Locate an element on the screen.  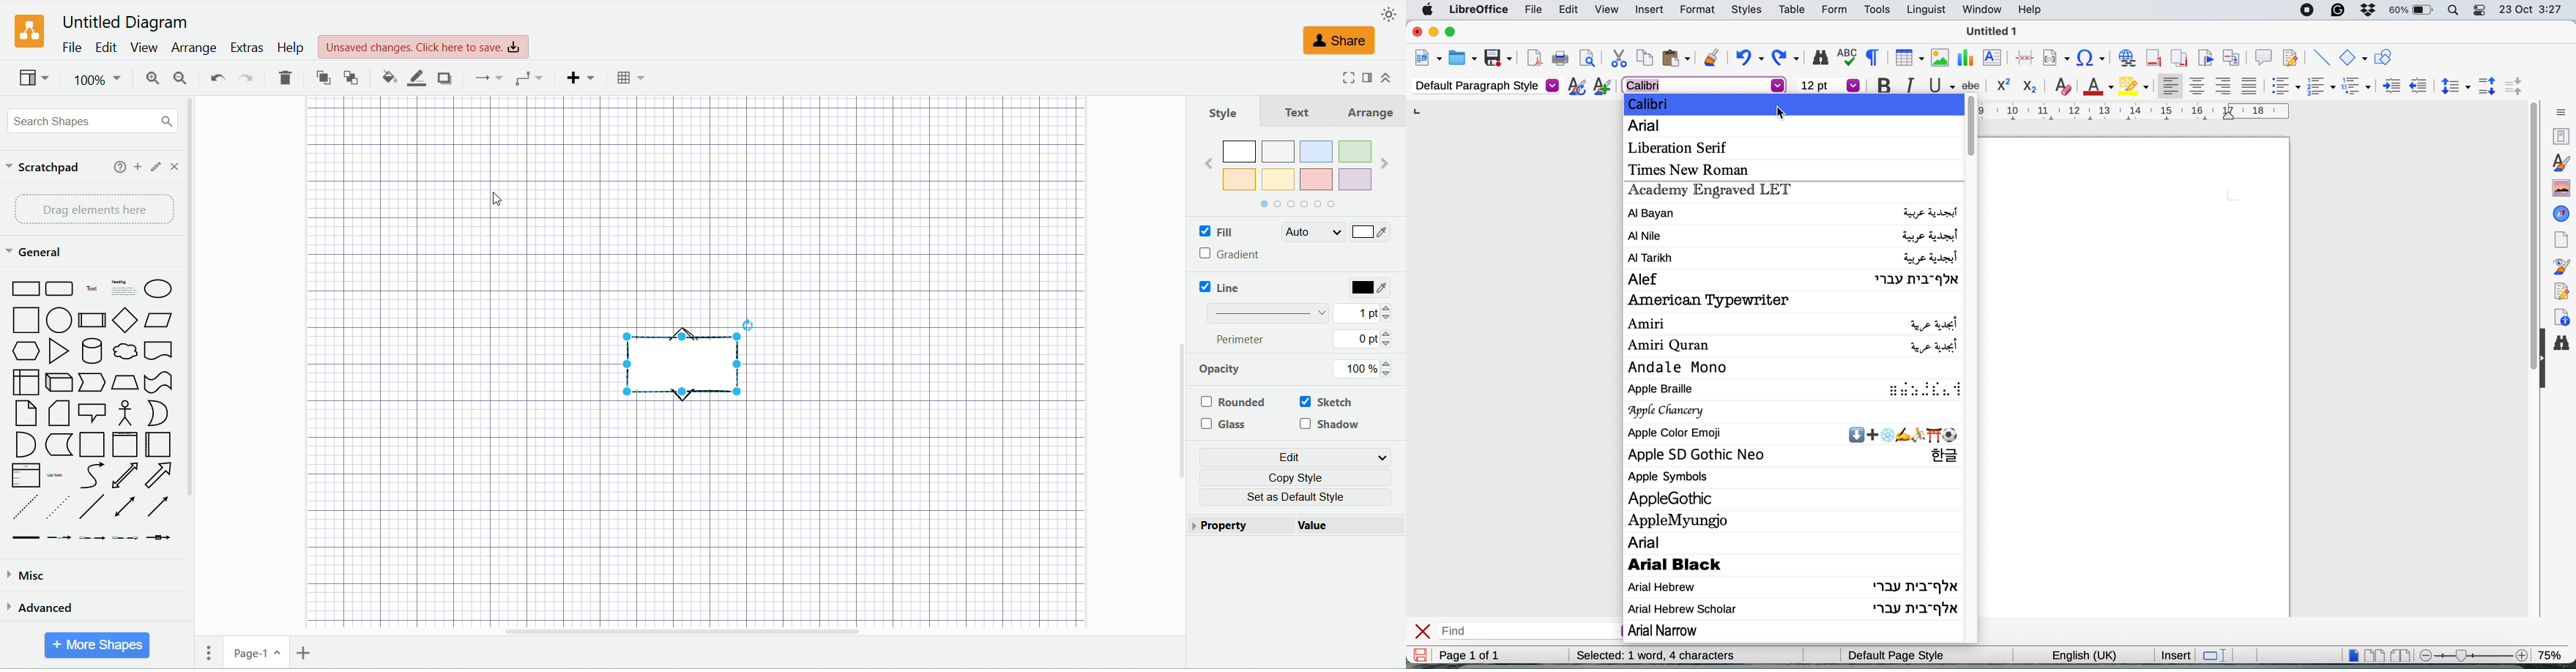
insert footnote is located at coordinates (2152, 58).